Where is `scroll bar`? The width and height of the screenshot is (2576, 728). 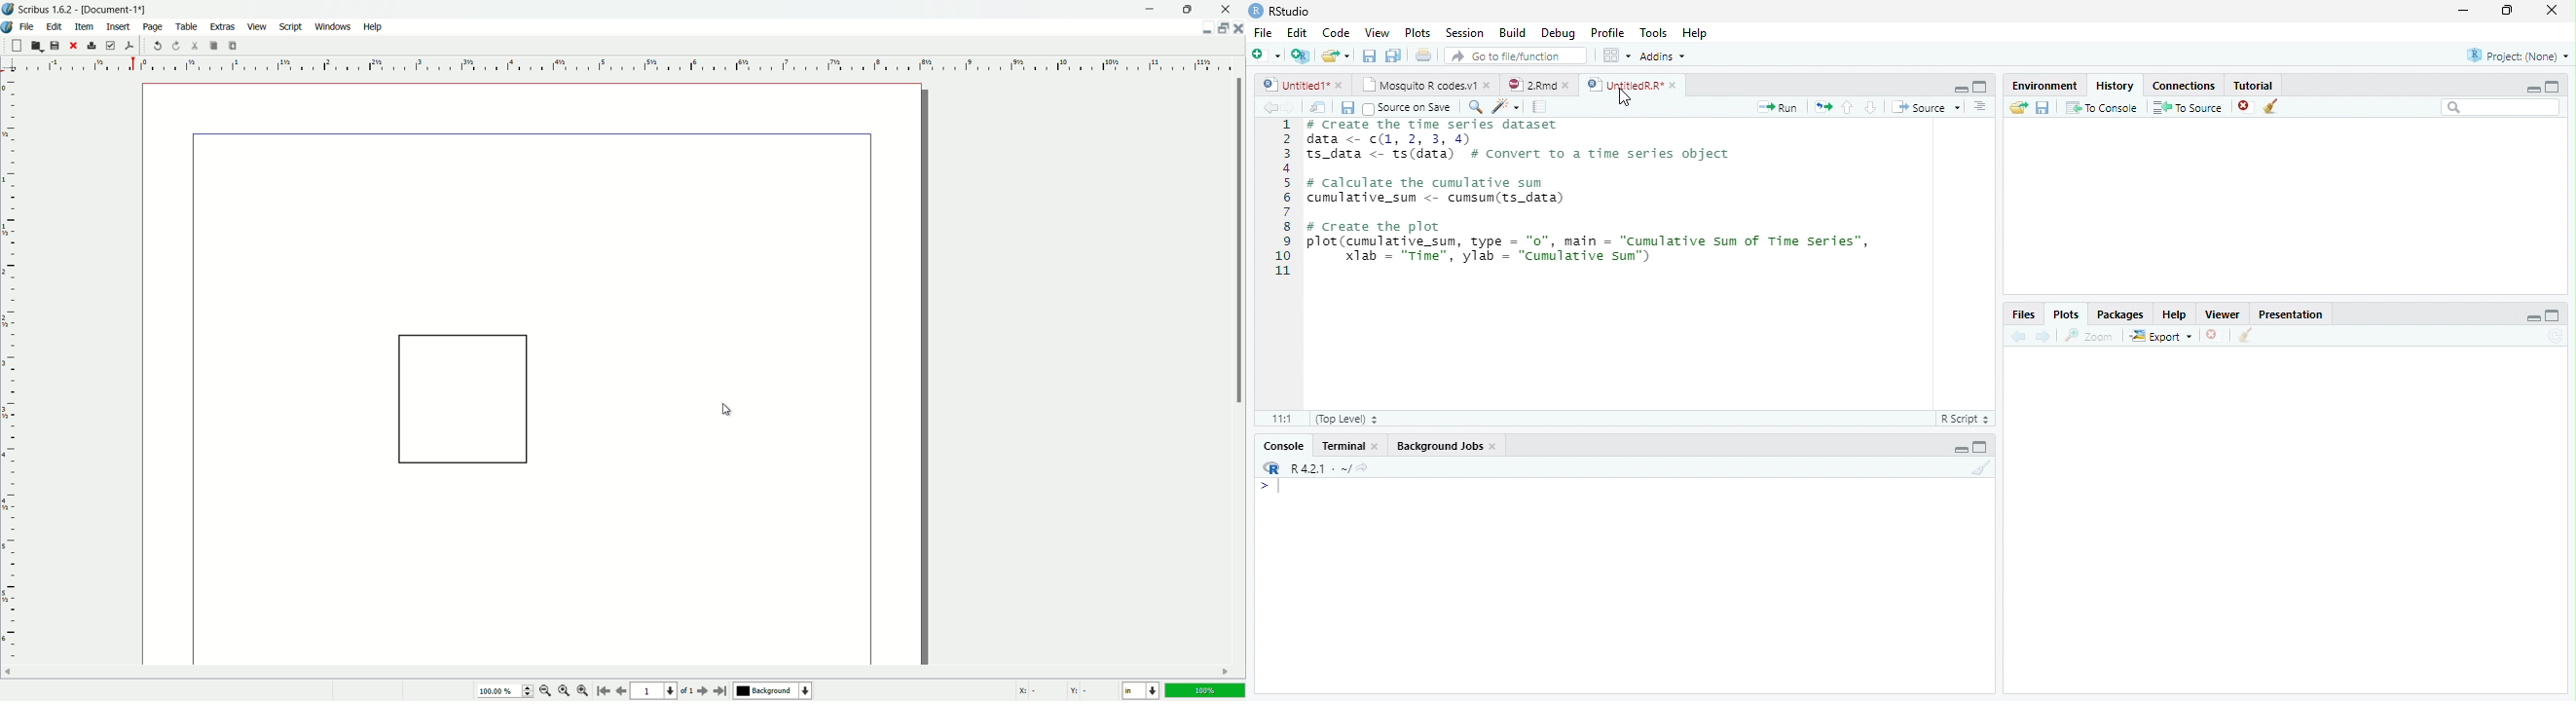
scroll bar is located at coordinates (1238, 241).